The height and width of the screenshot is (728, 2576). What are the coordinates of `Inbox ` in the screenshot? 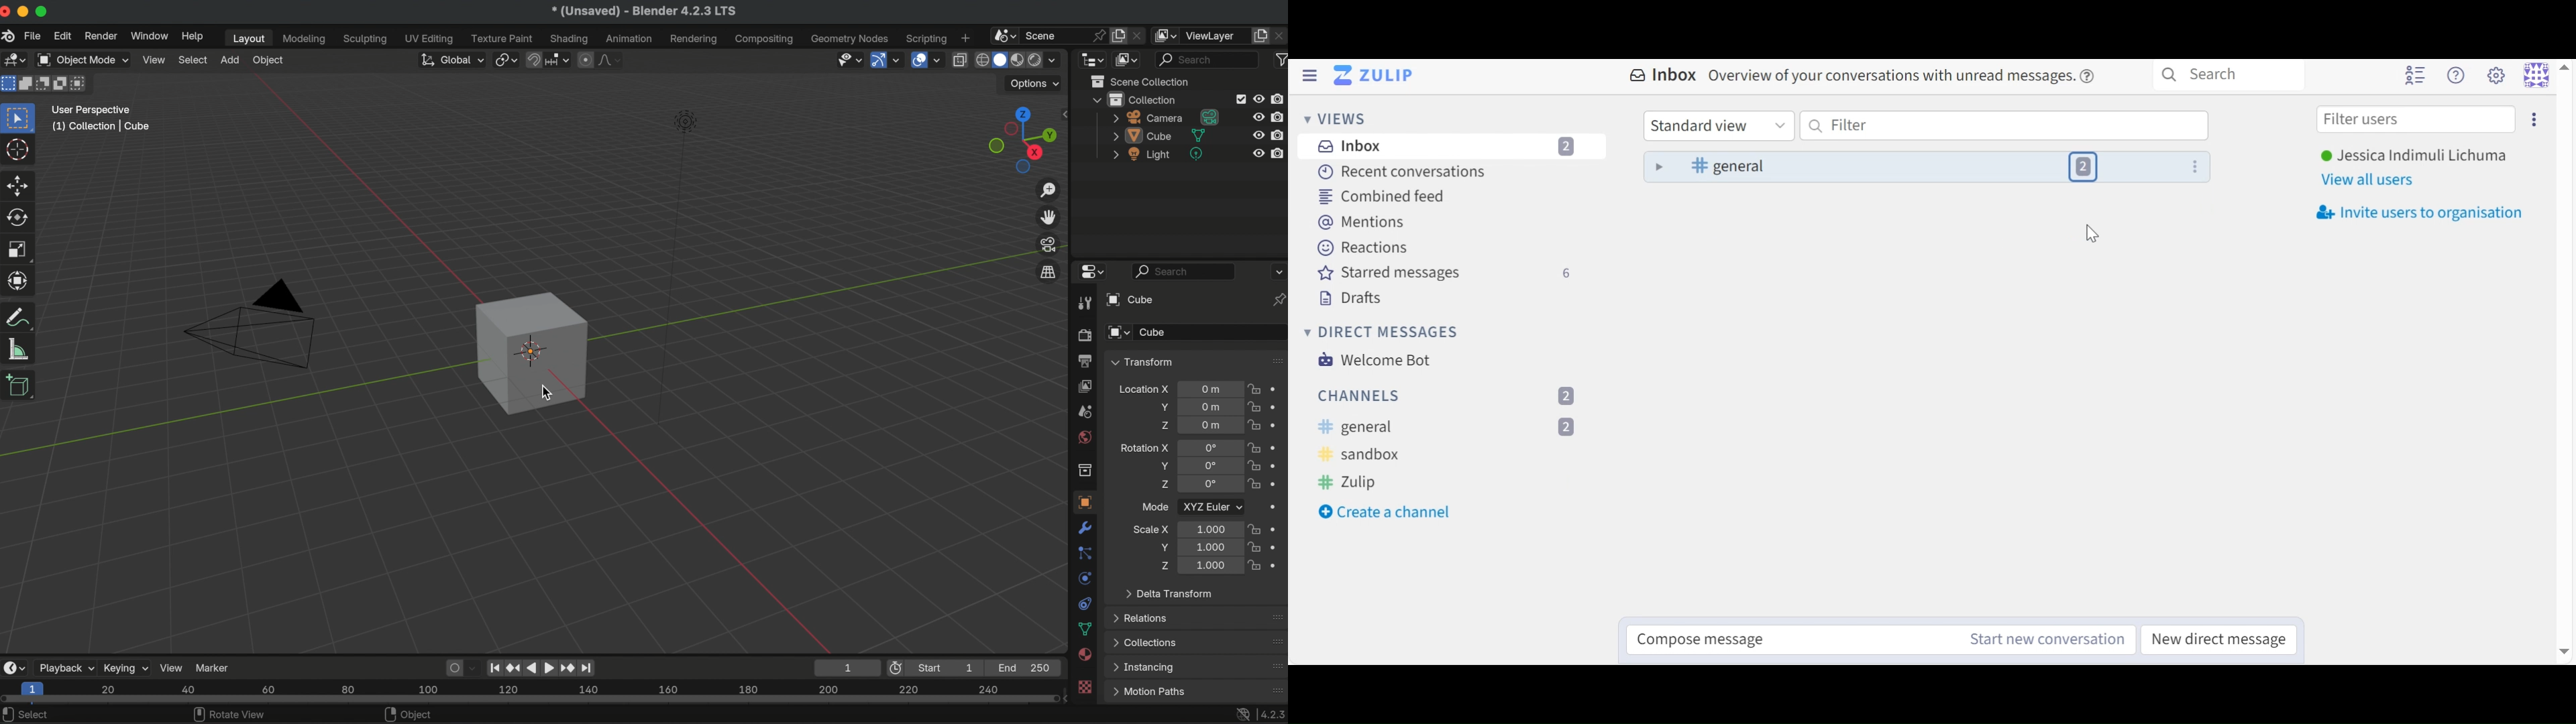 It's located at (1451, 147).